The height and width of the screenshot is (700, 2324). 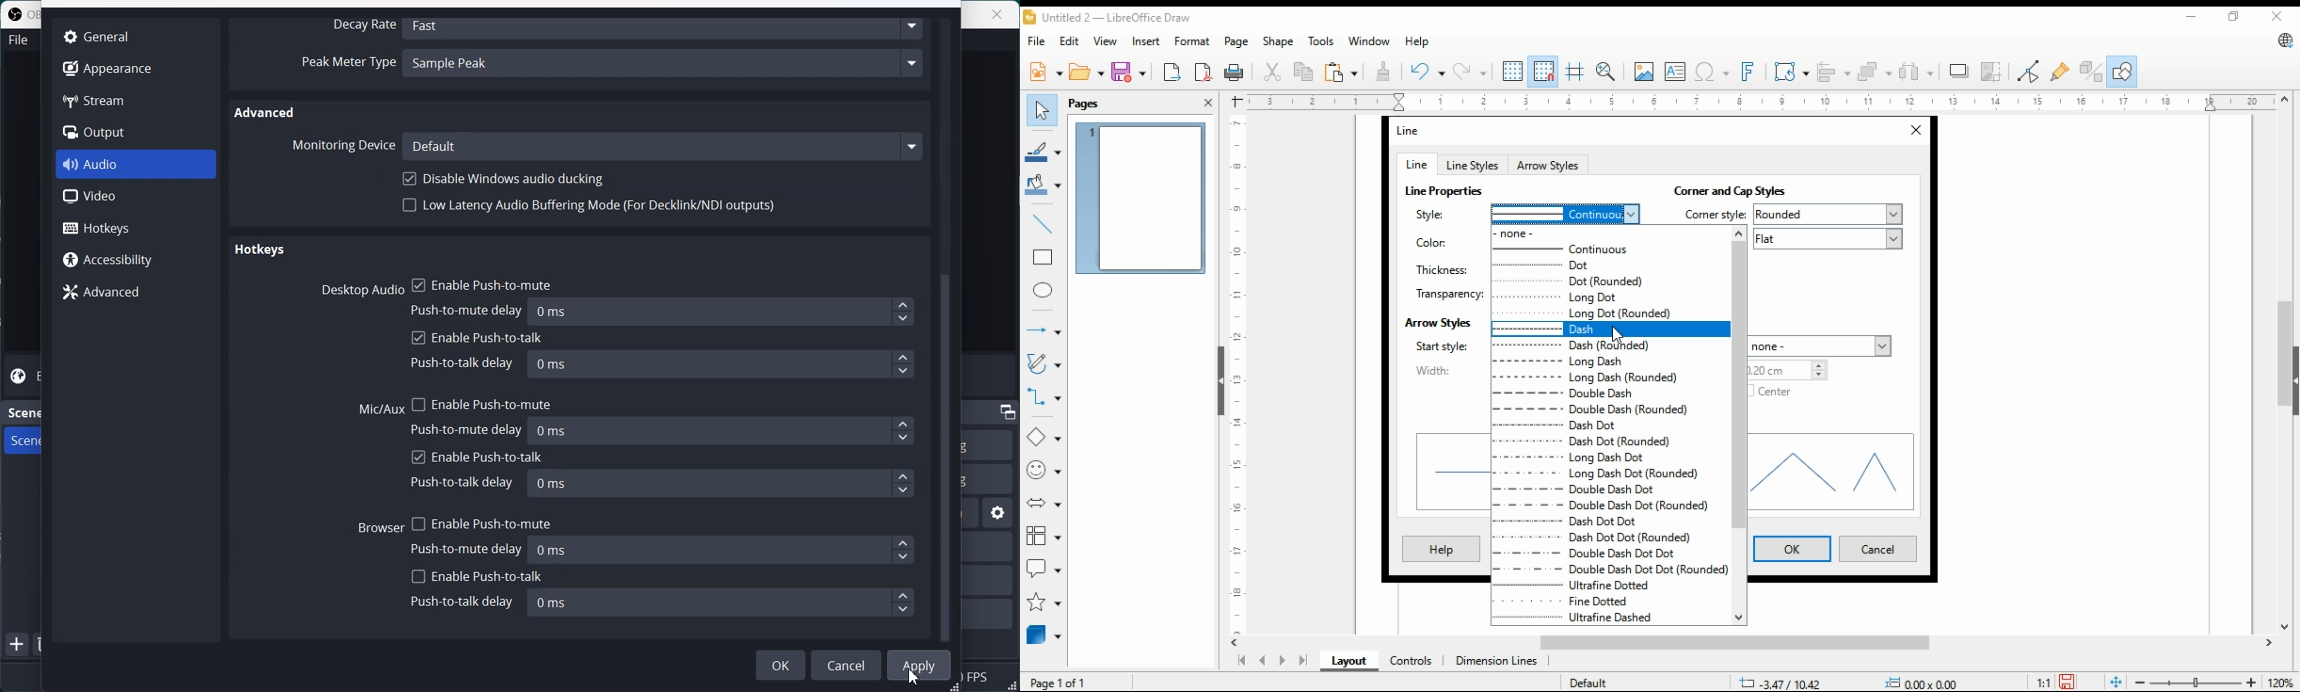 I want to click on dash dot, so click(x=1592, y=426).